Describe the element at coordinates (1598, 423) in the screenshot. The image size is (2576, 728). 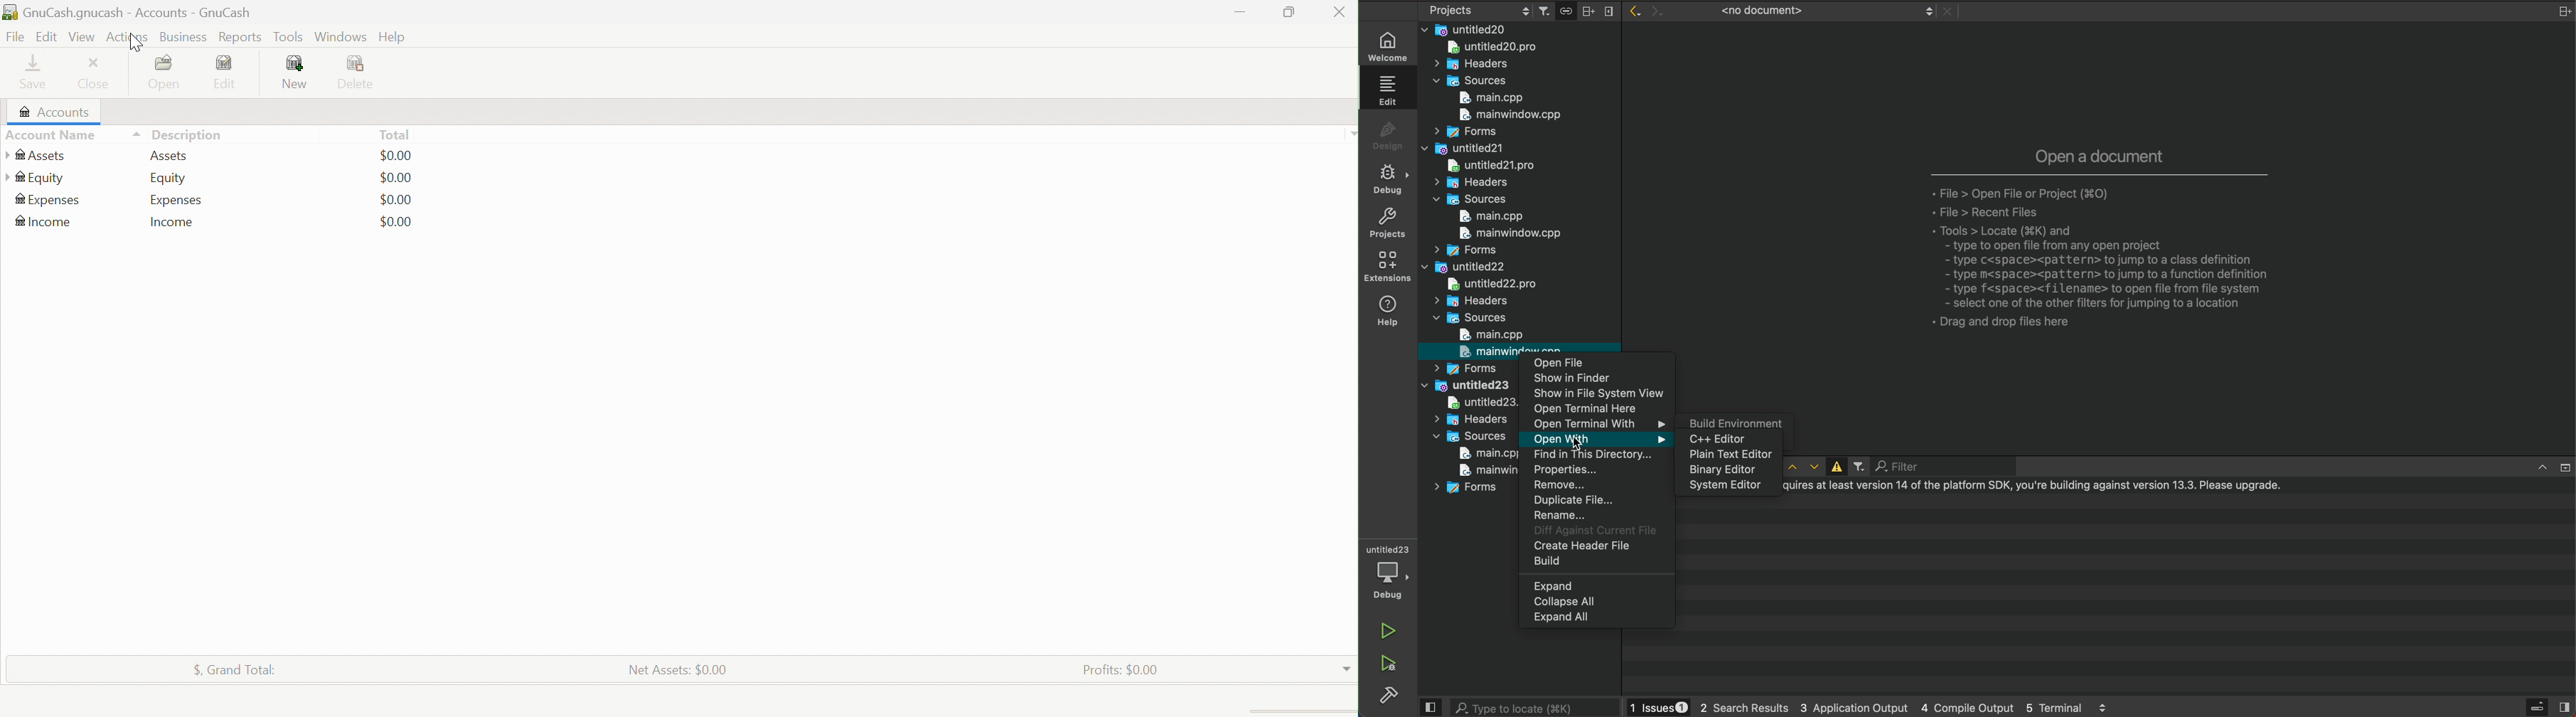
I see `open with` at that location.